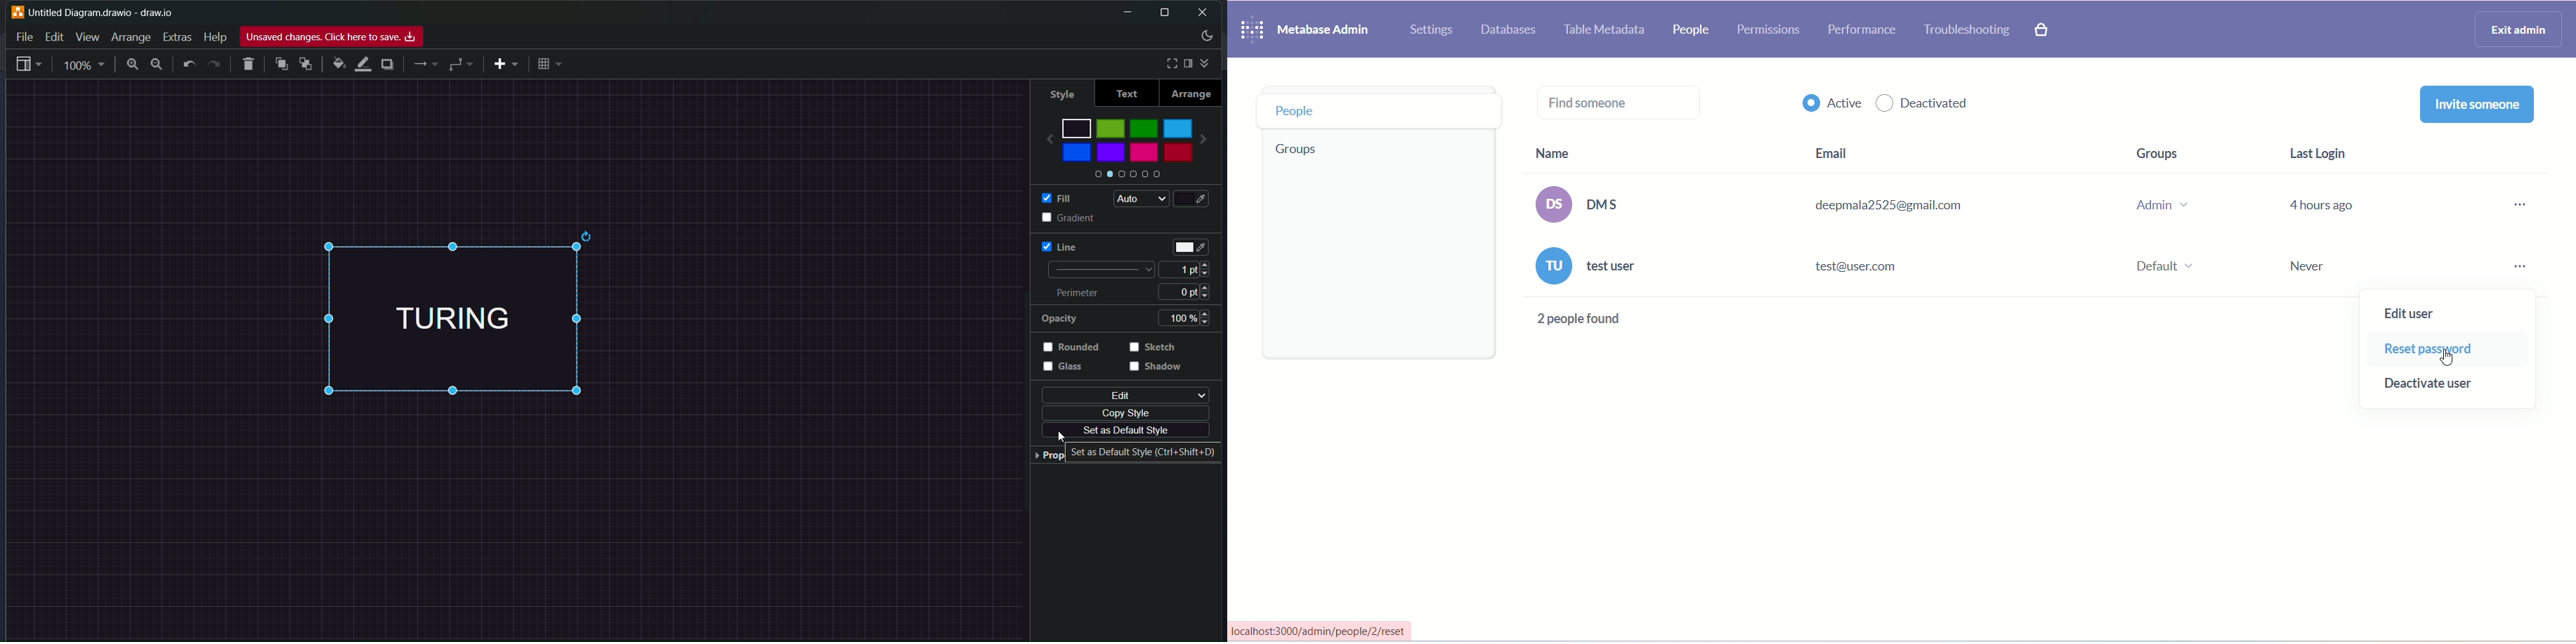  I want to click on sidebar, so click(1188, 63).